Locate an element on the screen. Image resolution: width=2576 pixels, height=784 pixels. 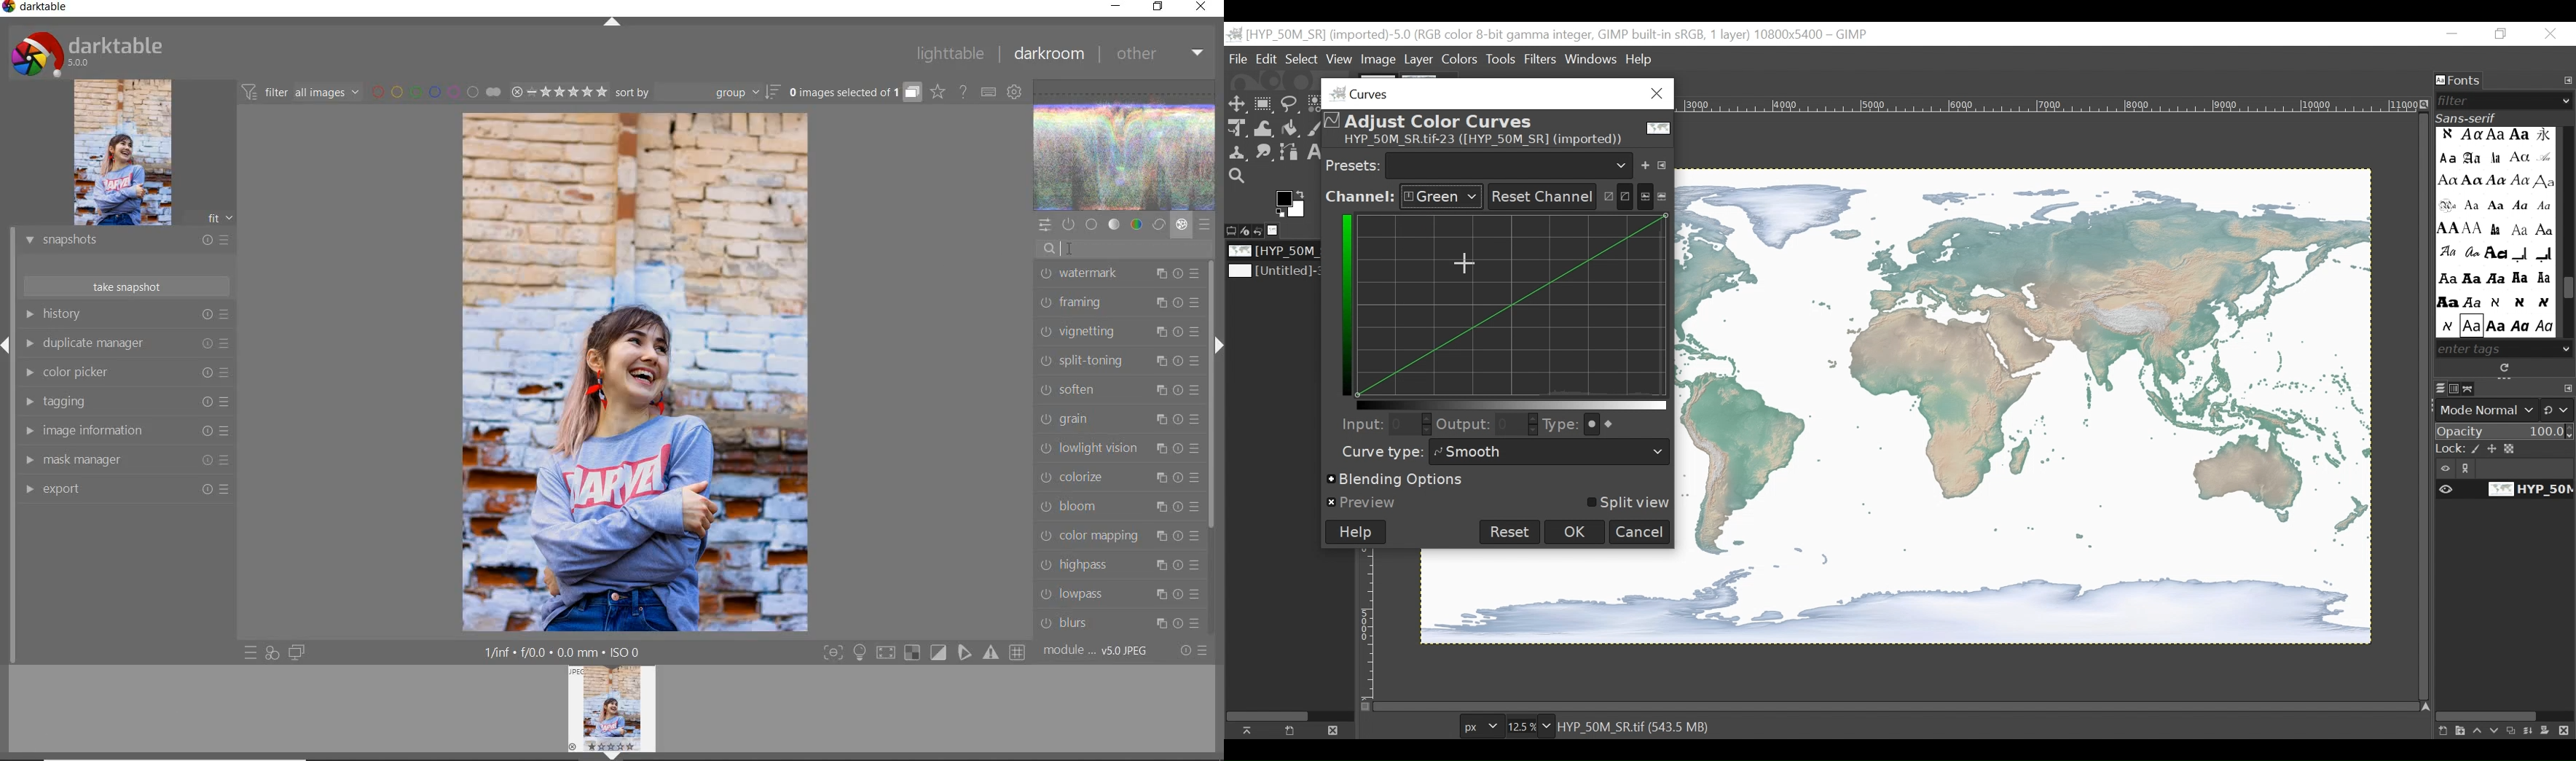
Active foreground/background is located at coordinates (1294, 204).